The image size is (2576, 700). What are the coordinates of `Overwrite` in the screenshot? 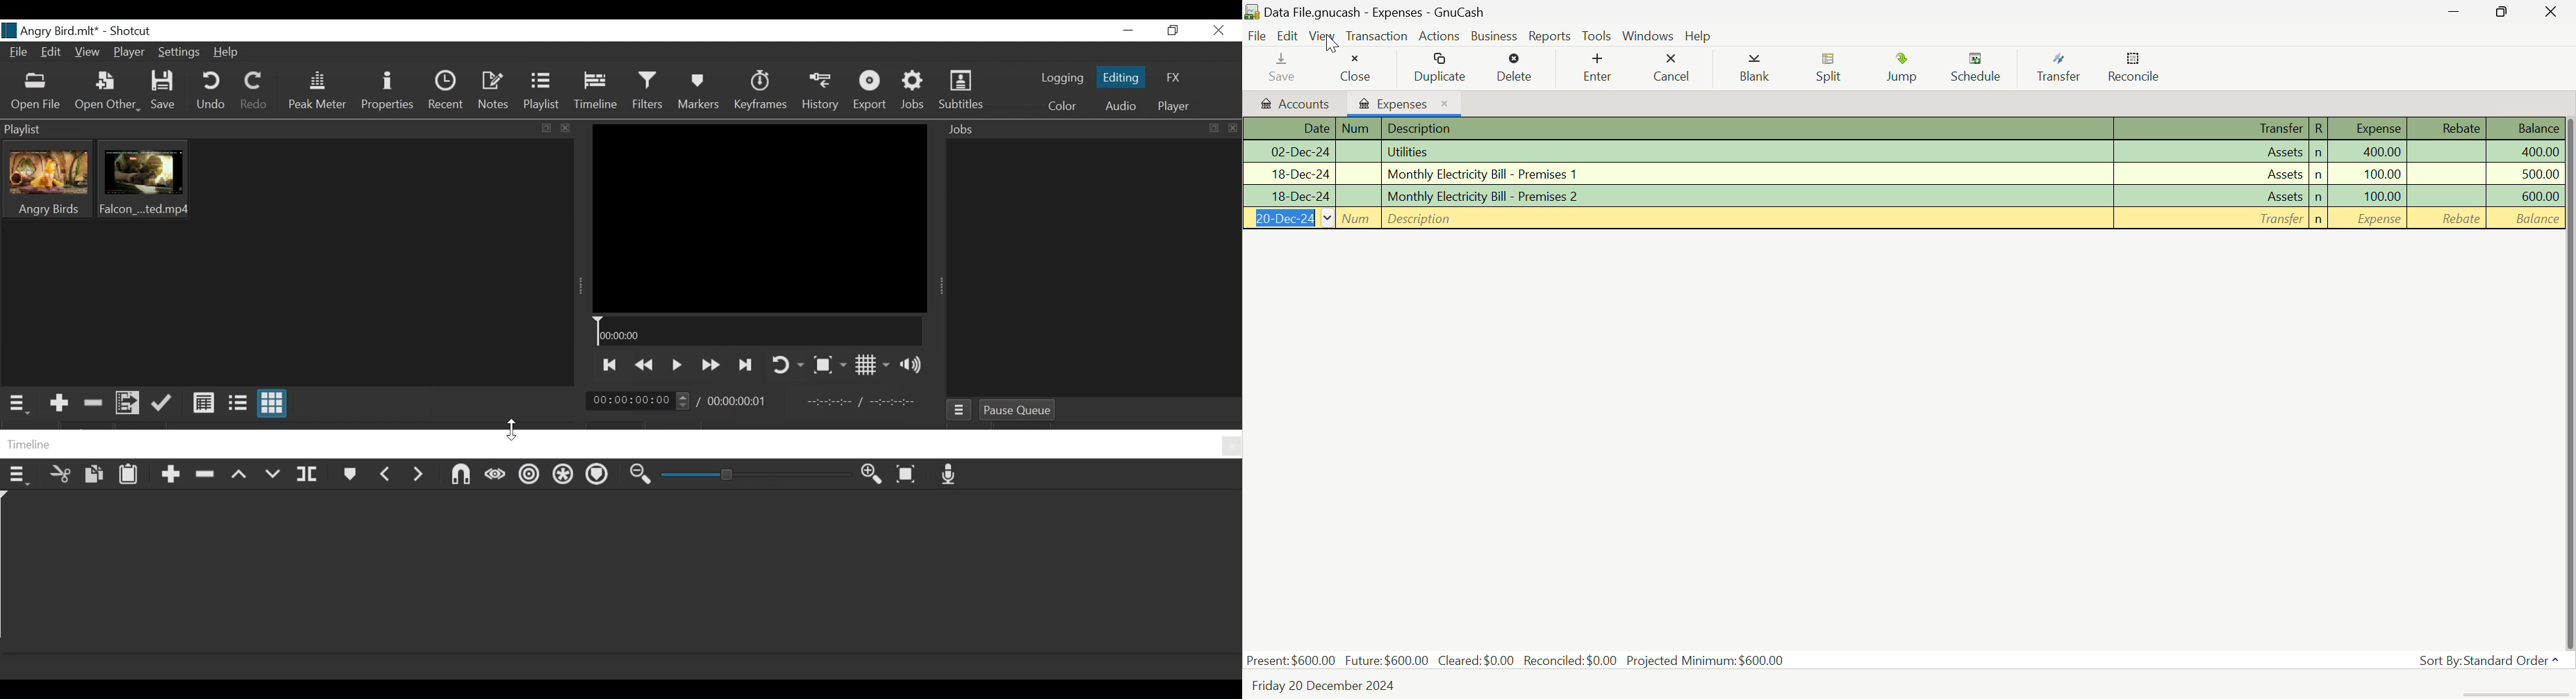 It's located at (273, 478).